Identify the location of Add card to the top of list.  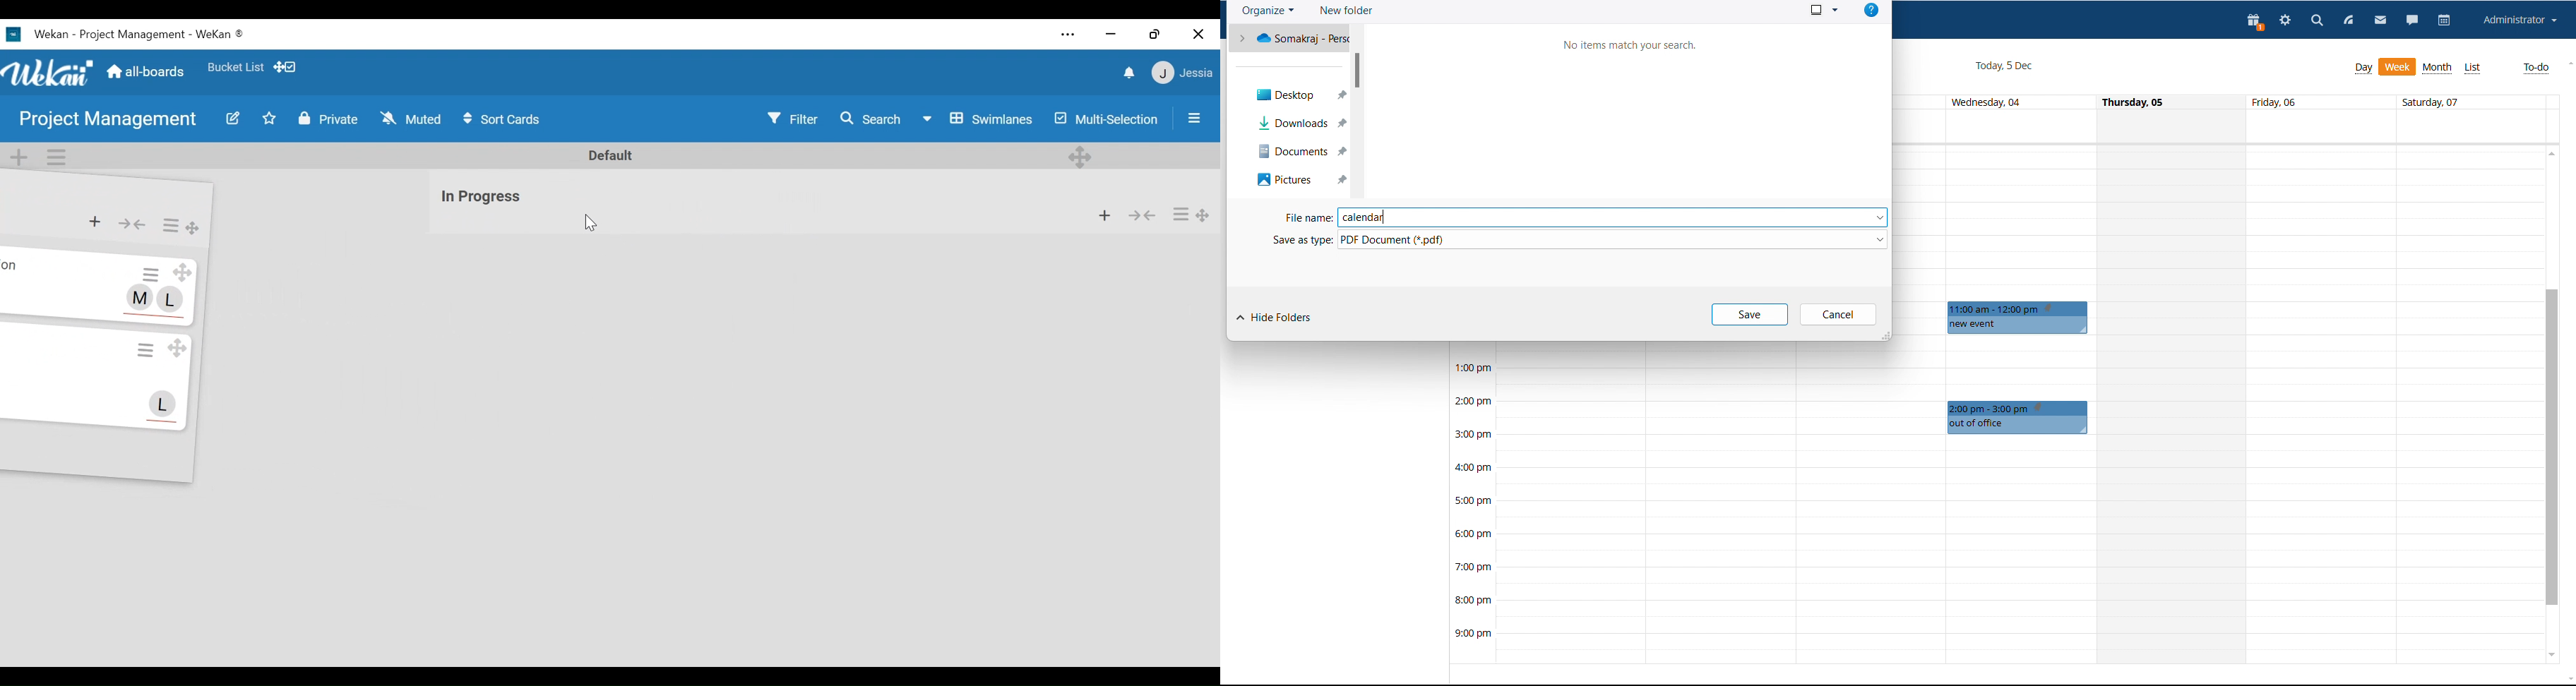
(1105, 215).